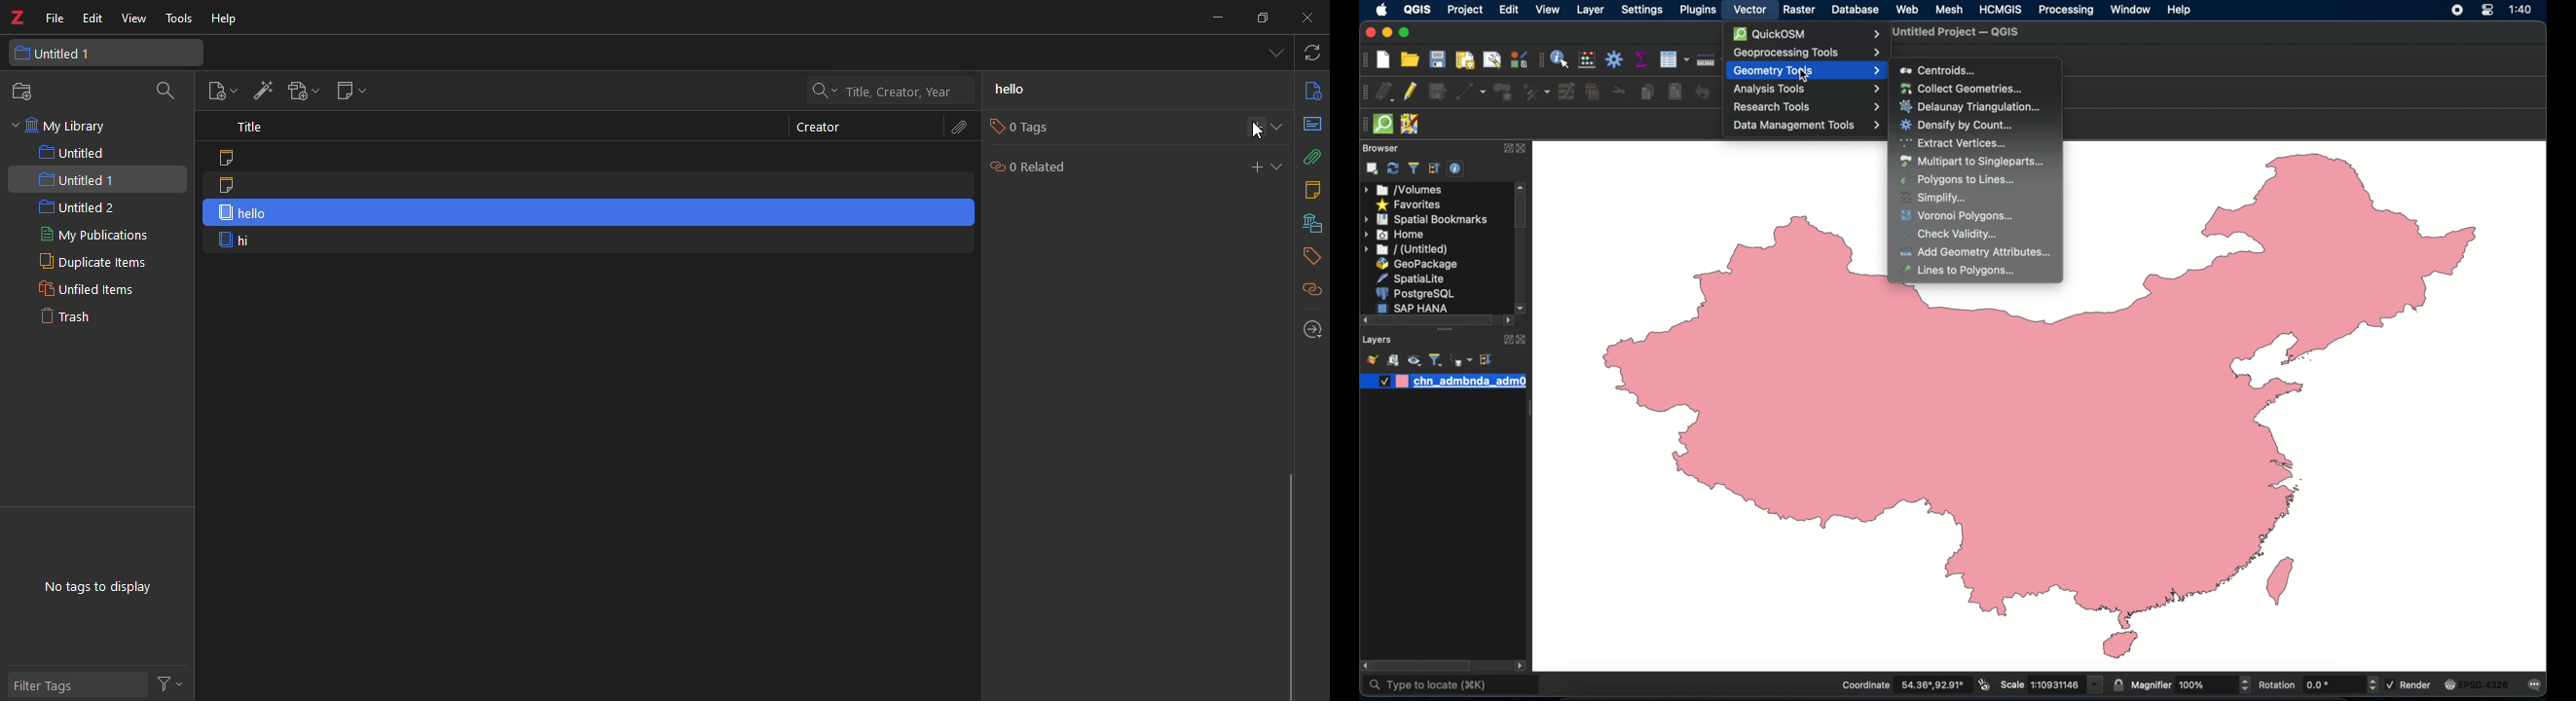  Describe the element at coordinates (1256, 125) in the screenshot. I see `add` at that location.